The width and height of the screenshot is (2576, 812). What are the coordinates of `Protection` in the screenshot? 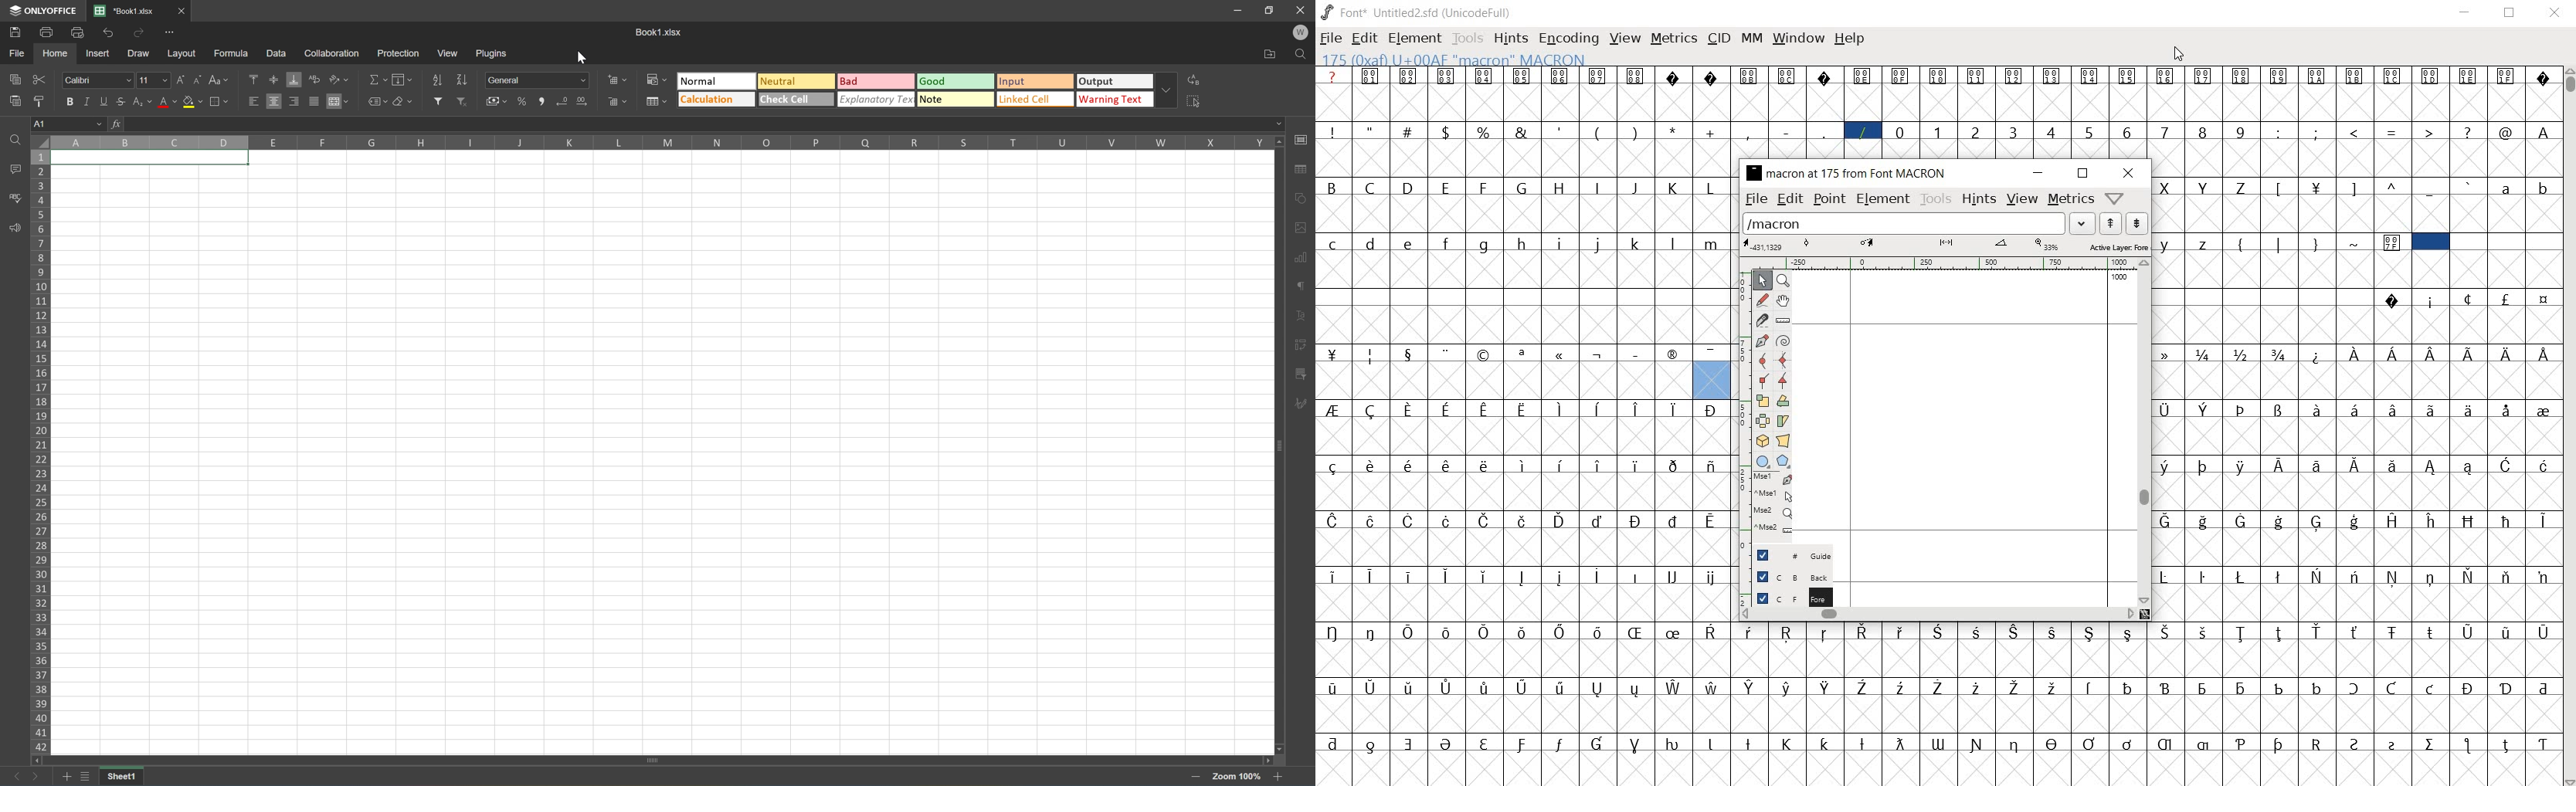 It's located at (398, 53).